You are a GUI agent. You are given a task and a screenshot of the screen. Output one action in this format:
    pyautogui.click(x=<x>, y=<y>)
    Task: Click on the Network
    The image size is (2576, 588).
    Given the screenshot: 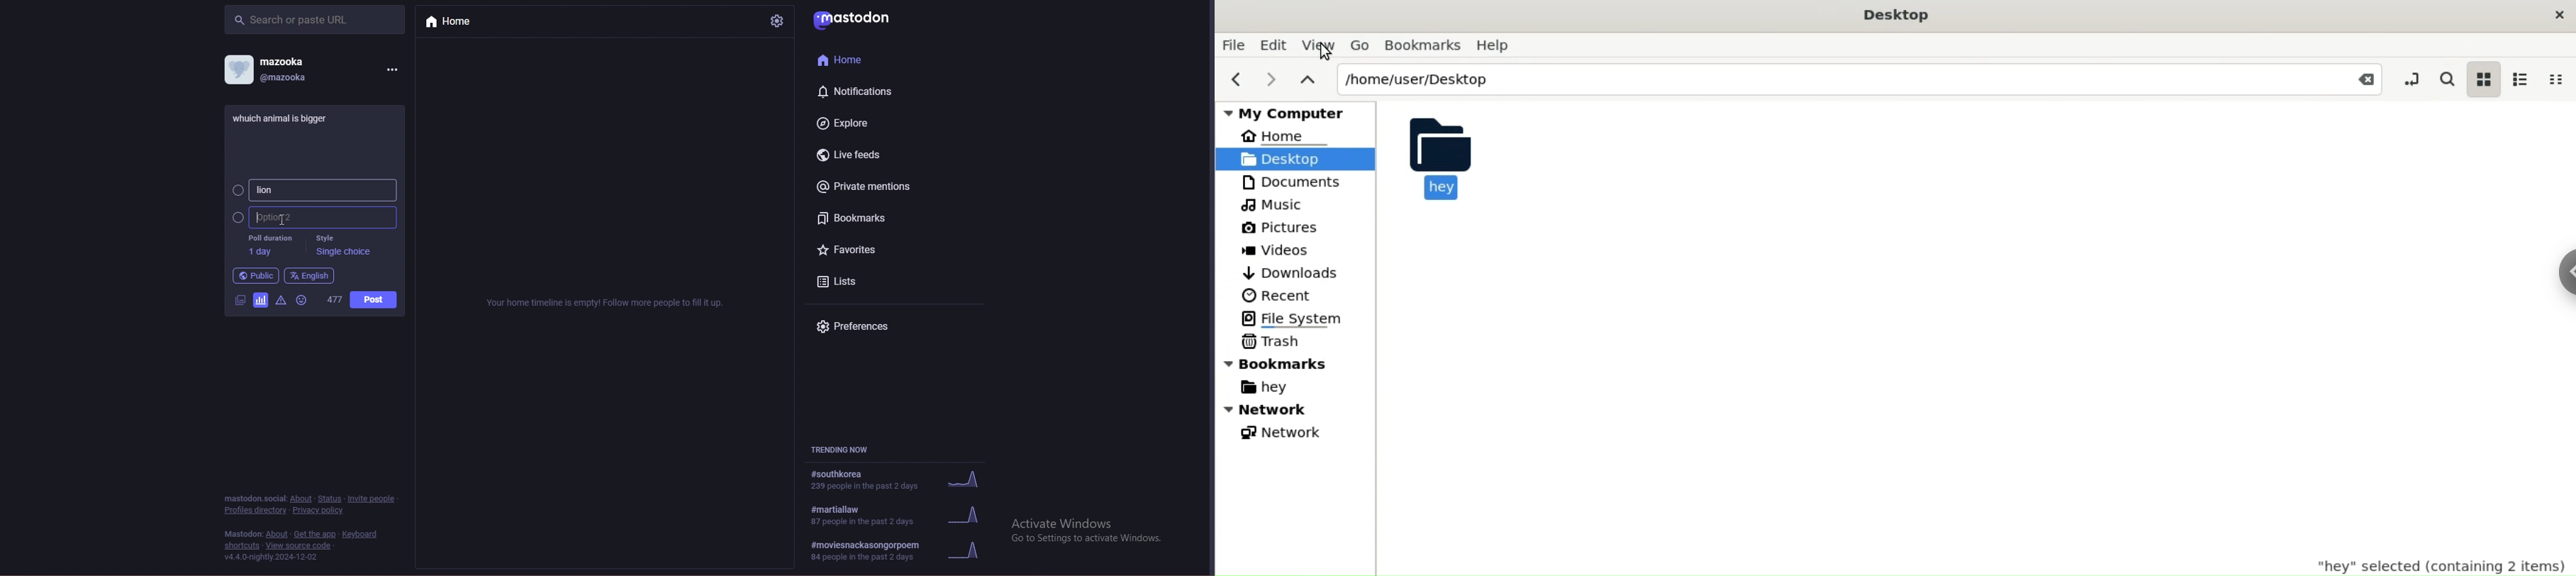 What is the action you would take?
    pyautogui.click(x=1297, y=409)
    